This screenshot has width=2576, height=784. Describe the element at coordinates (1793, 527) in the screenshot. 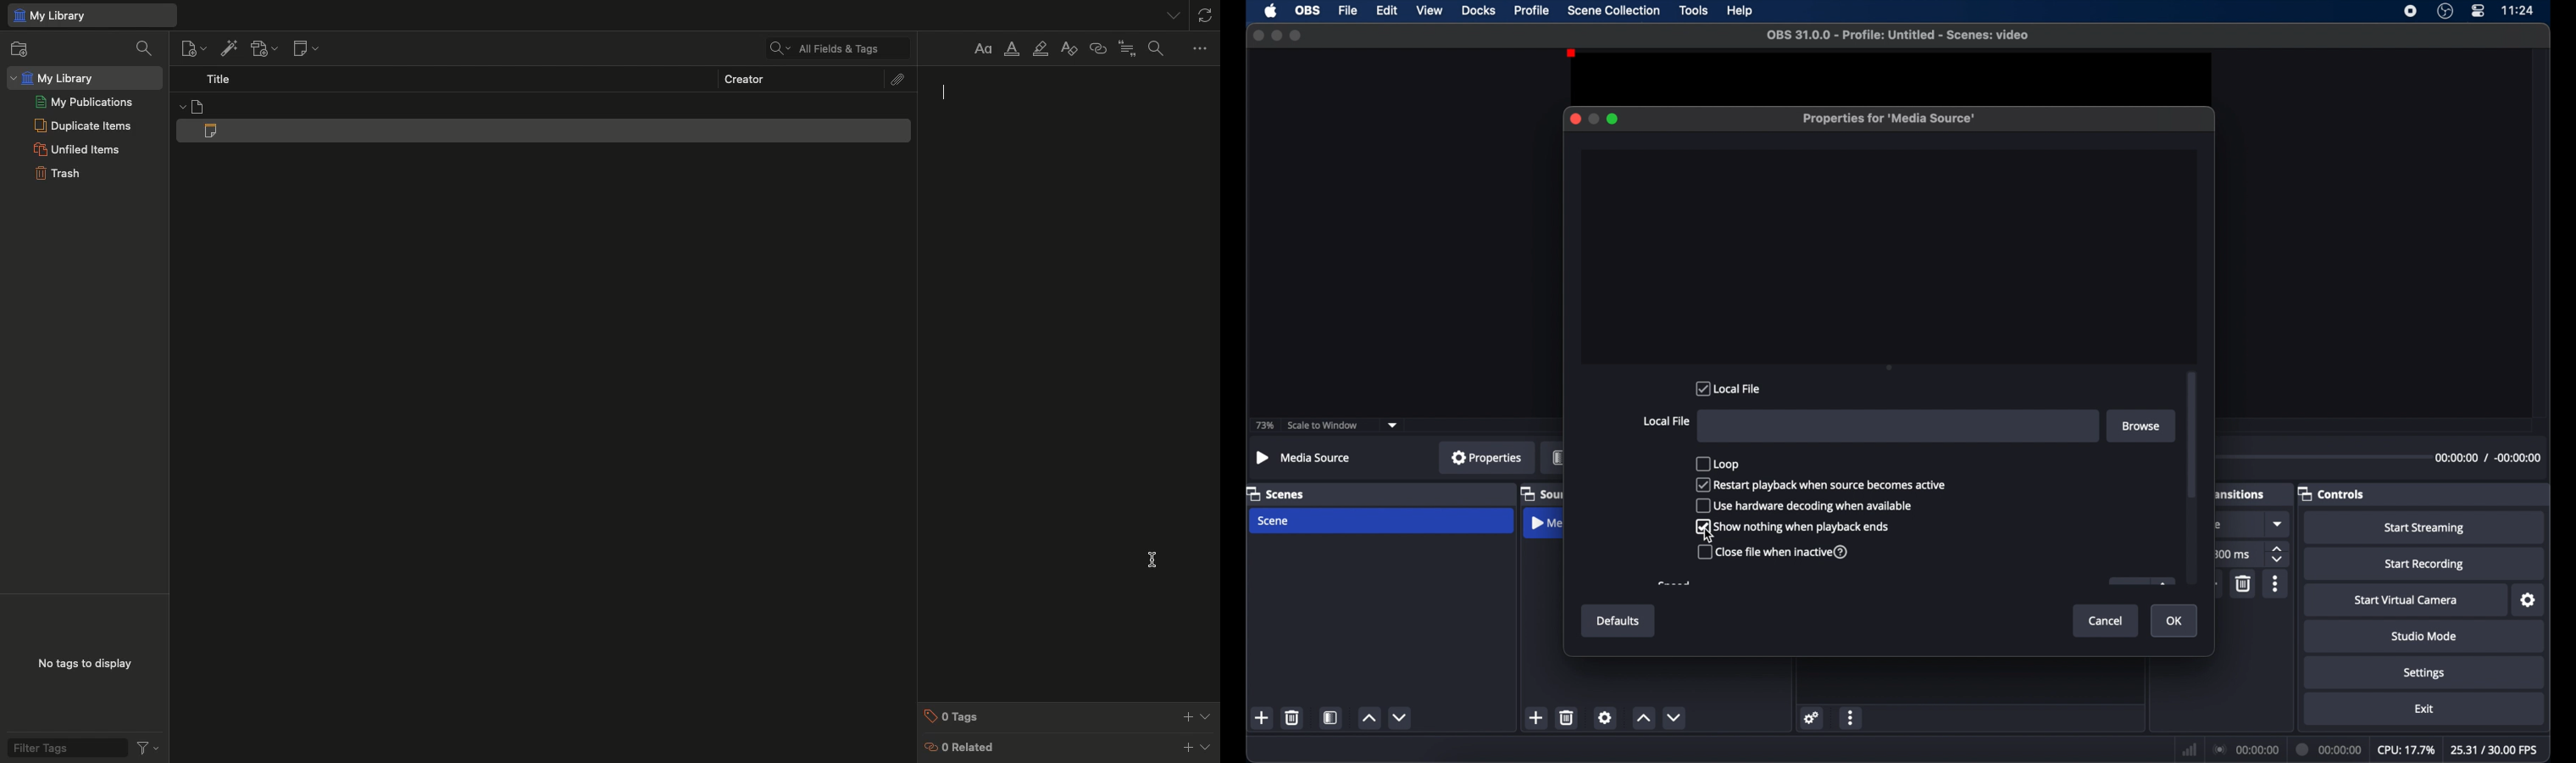

I see `show nothing when playback ends` at that location.